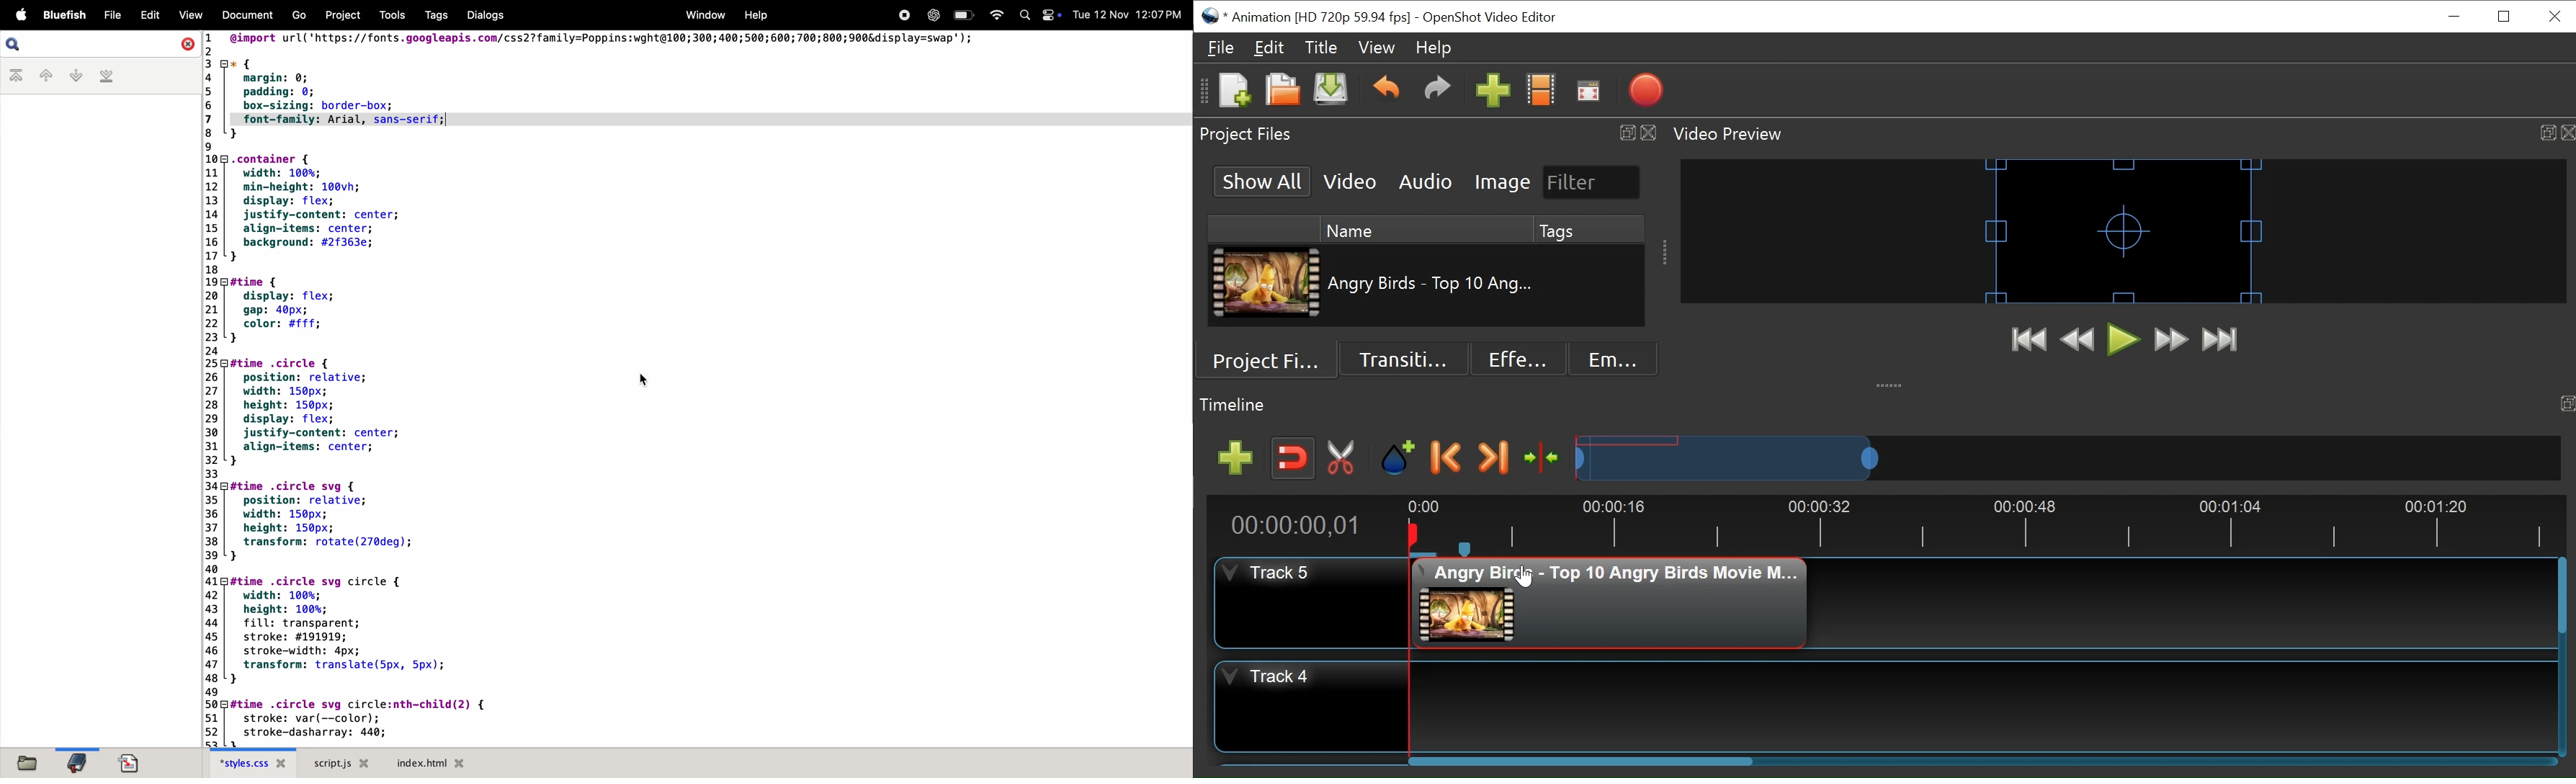 The image size is (2576, 784). Describe the element at coordinates (2562, 599) in the screenshot. I see `Vertical Scroll bar` at that location.